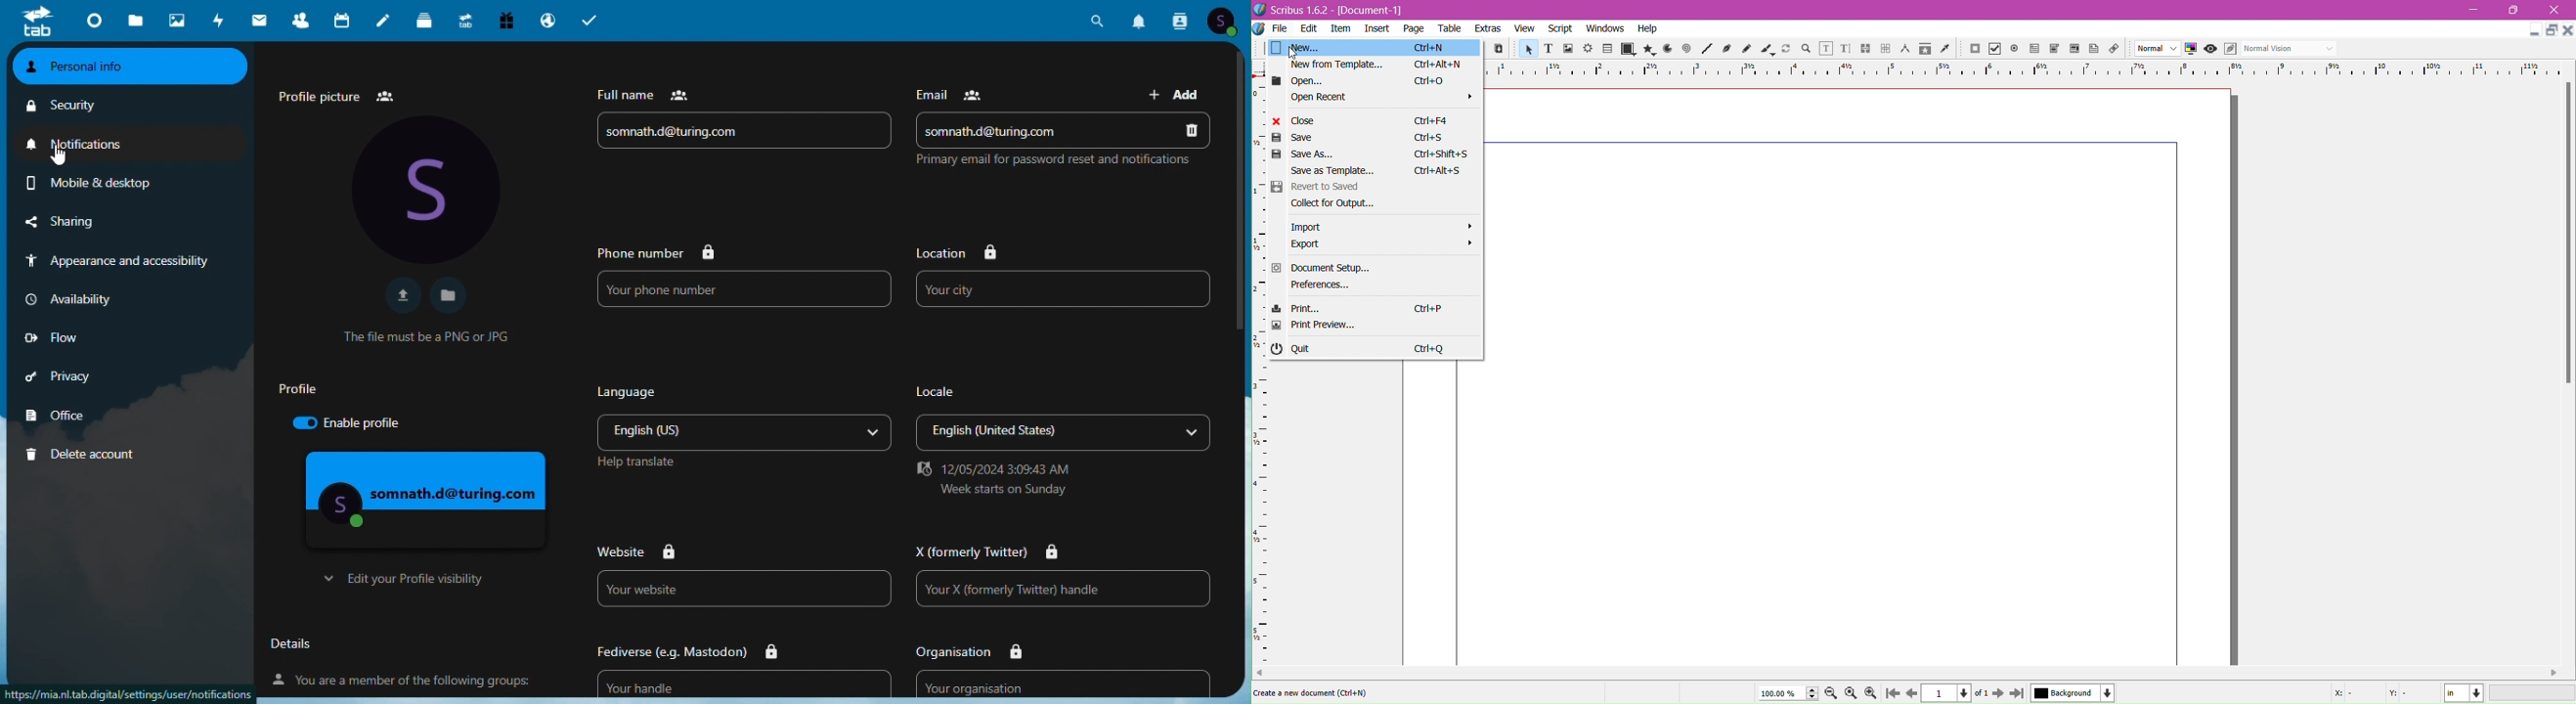 The width and height of the screenshot is (2576, 728). What do you see at coordinates (1852, 692) in the screenshot?
I see `zoom icon` at bounding box center [1852, 692].